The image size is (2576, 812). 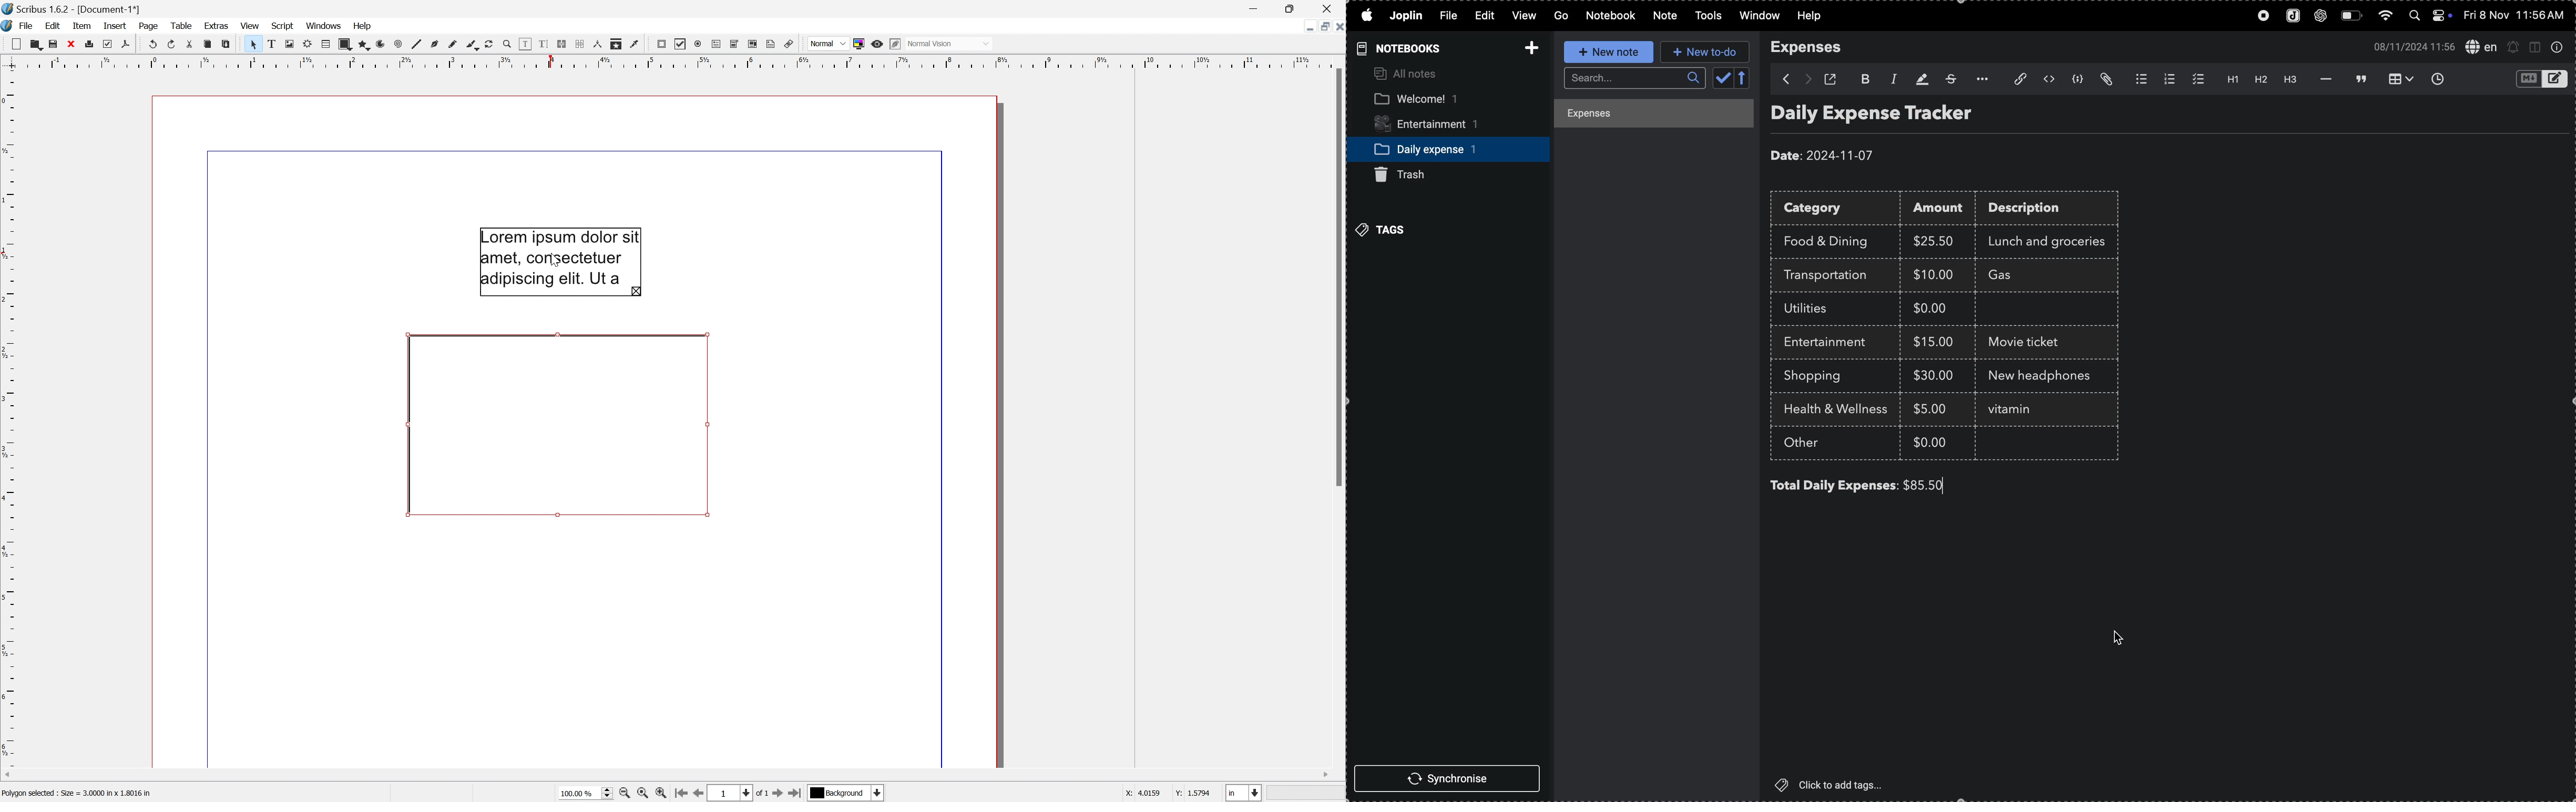 What do you see at coordinates (326, 27) in the screenshot?
I see `Windows` at bounding box center [326, 27].